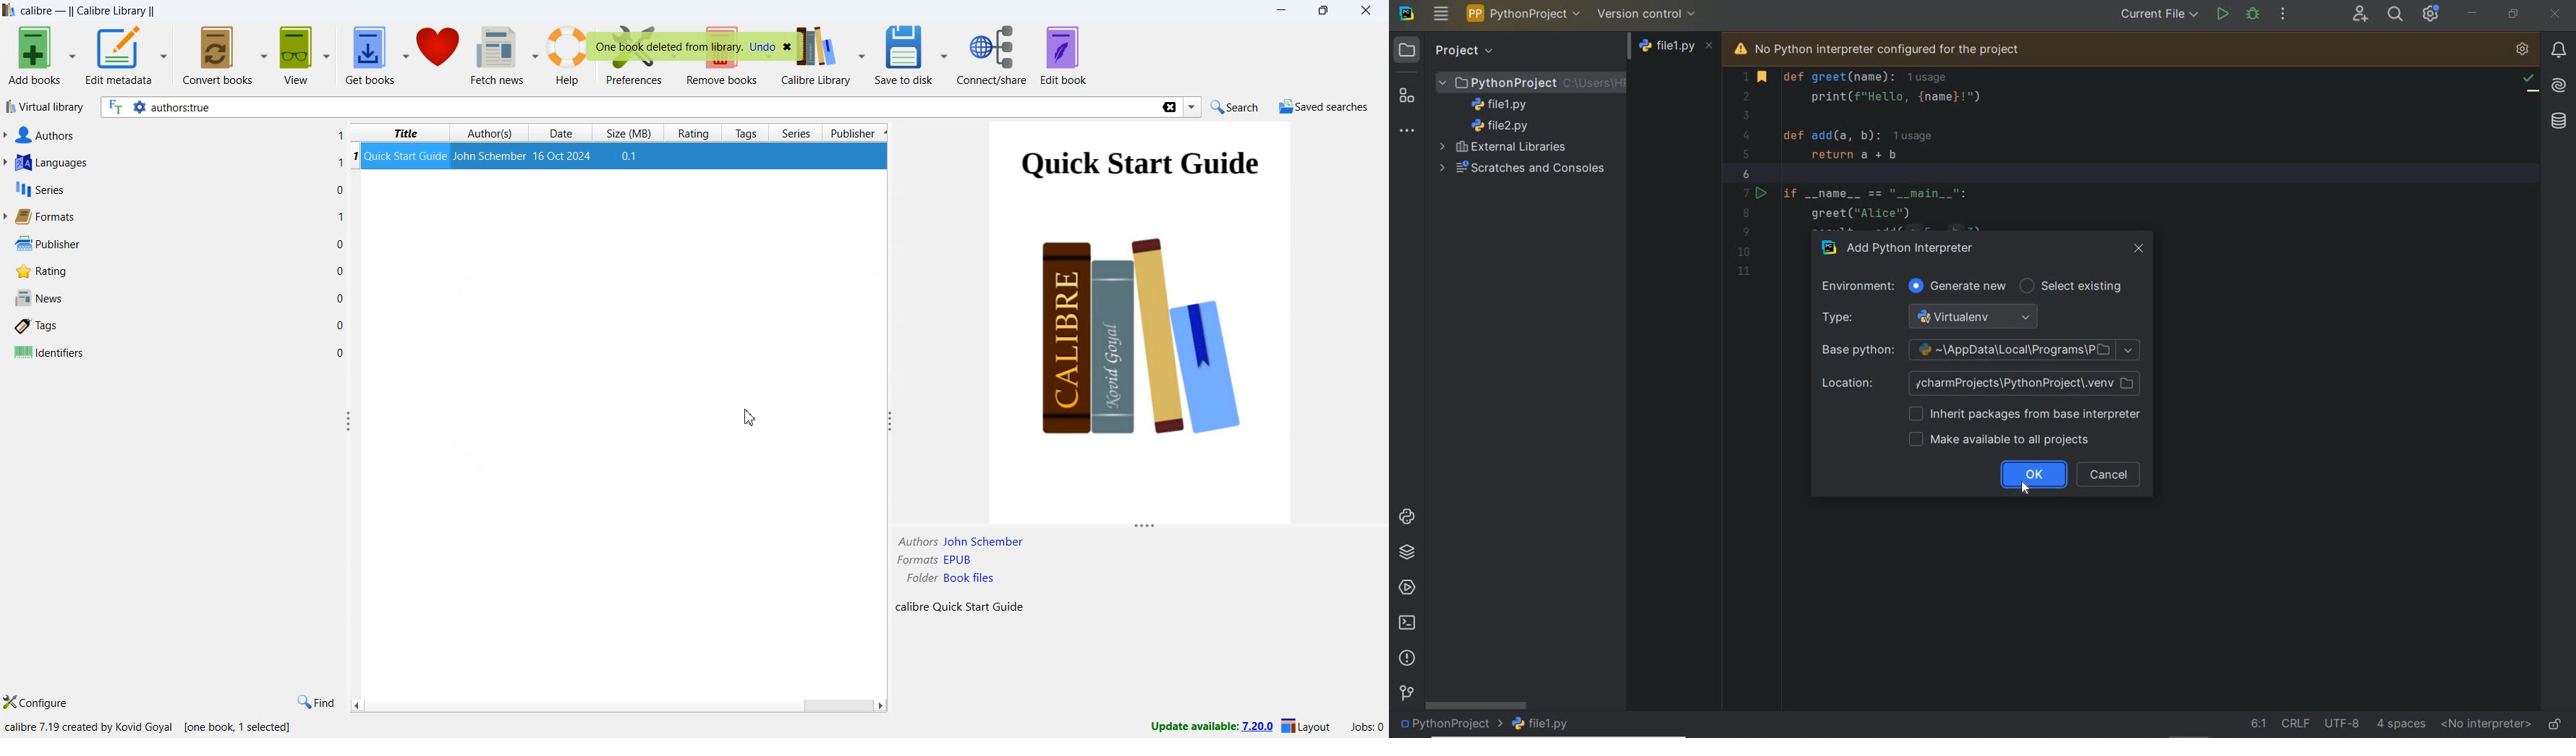  Describe the element at coordinates (2030, 492) in the screenshot. I see `cursor` at that location.